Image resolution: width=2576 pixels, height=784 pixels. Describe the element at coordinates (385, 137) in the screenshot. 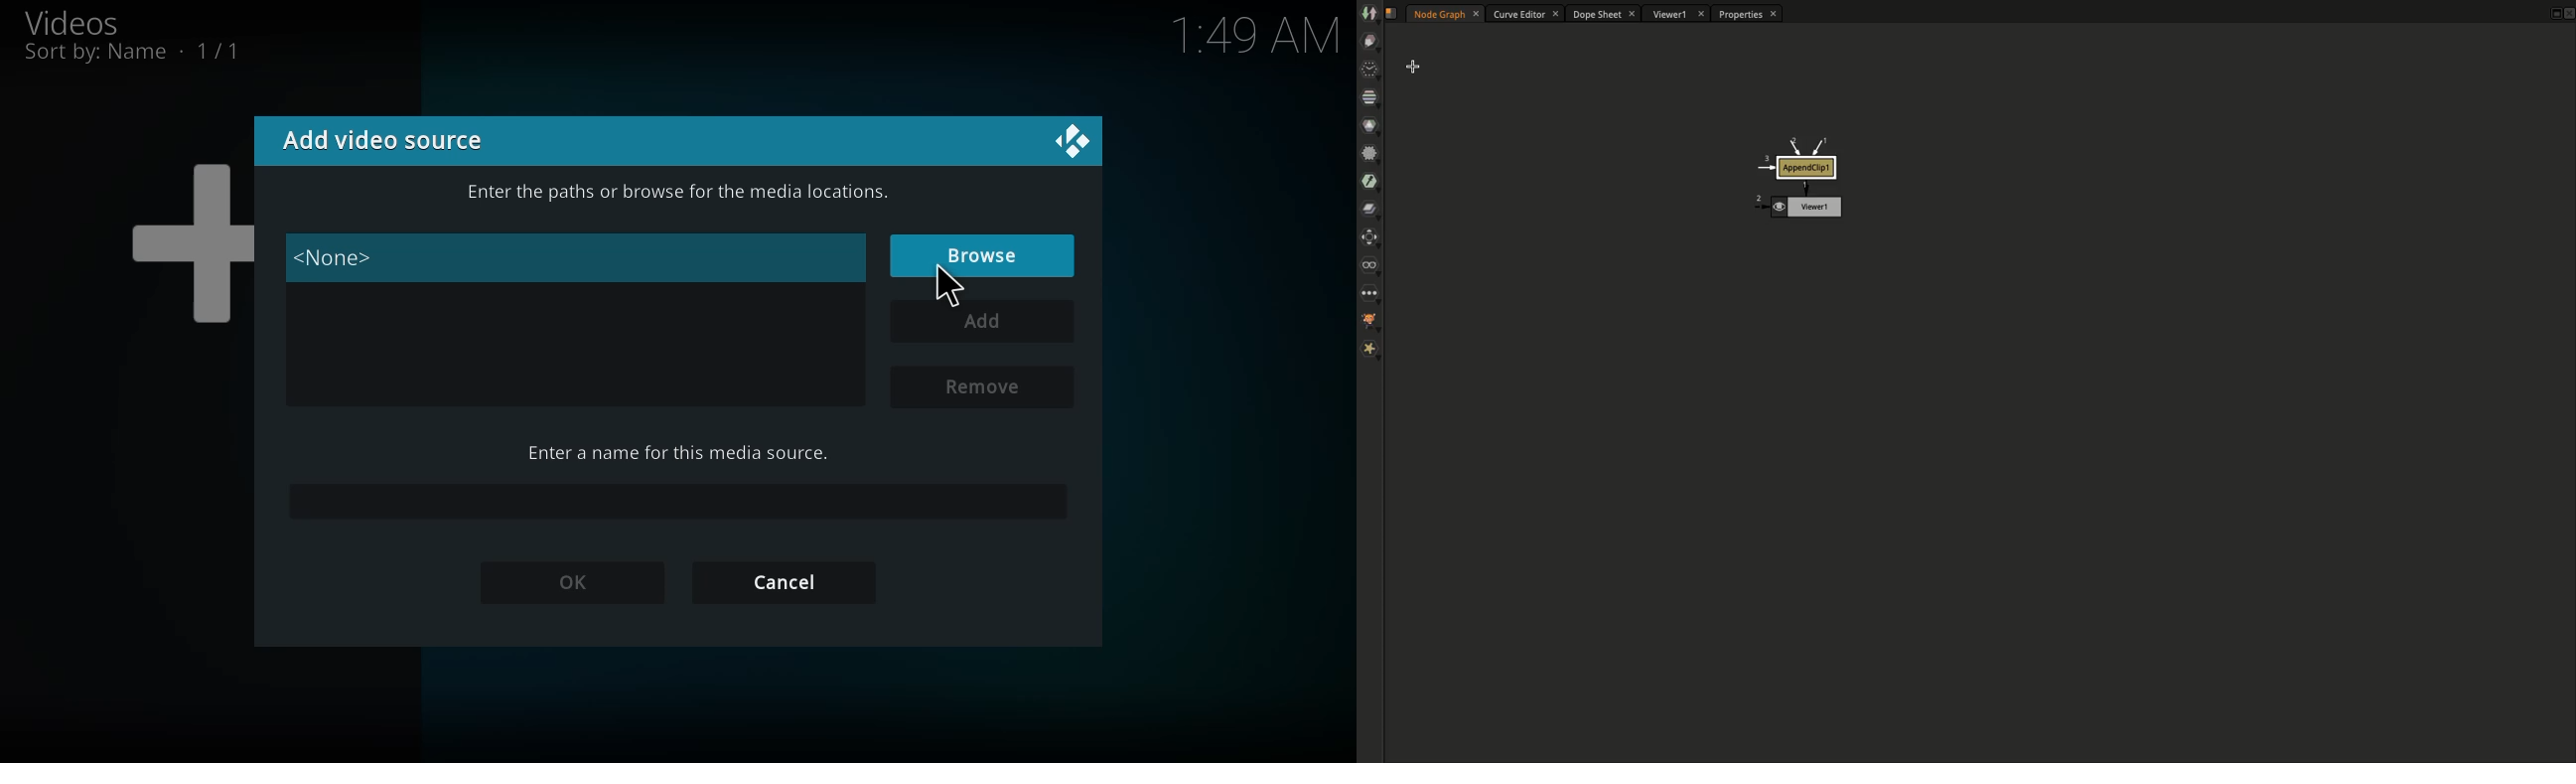

I see `add video source` at that location.